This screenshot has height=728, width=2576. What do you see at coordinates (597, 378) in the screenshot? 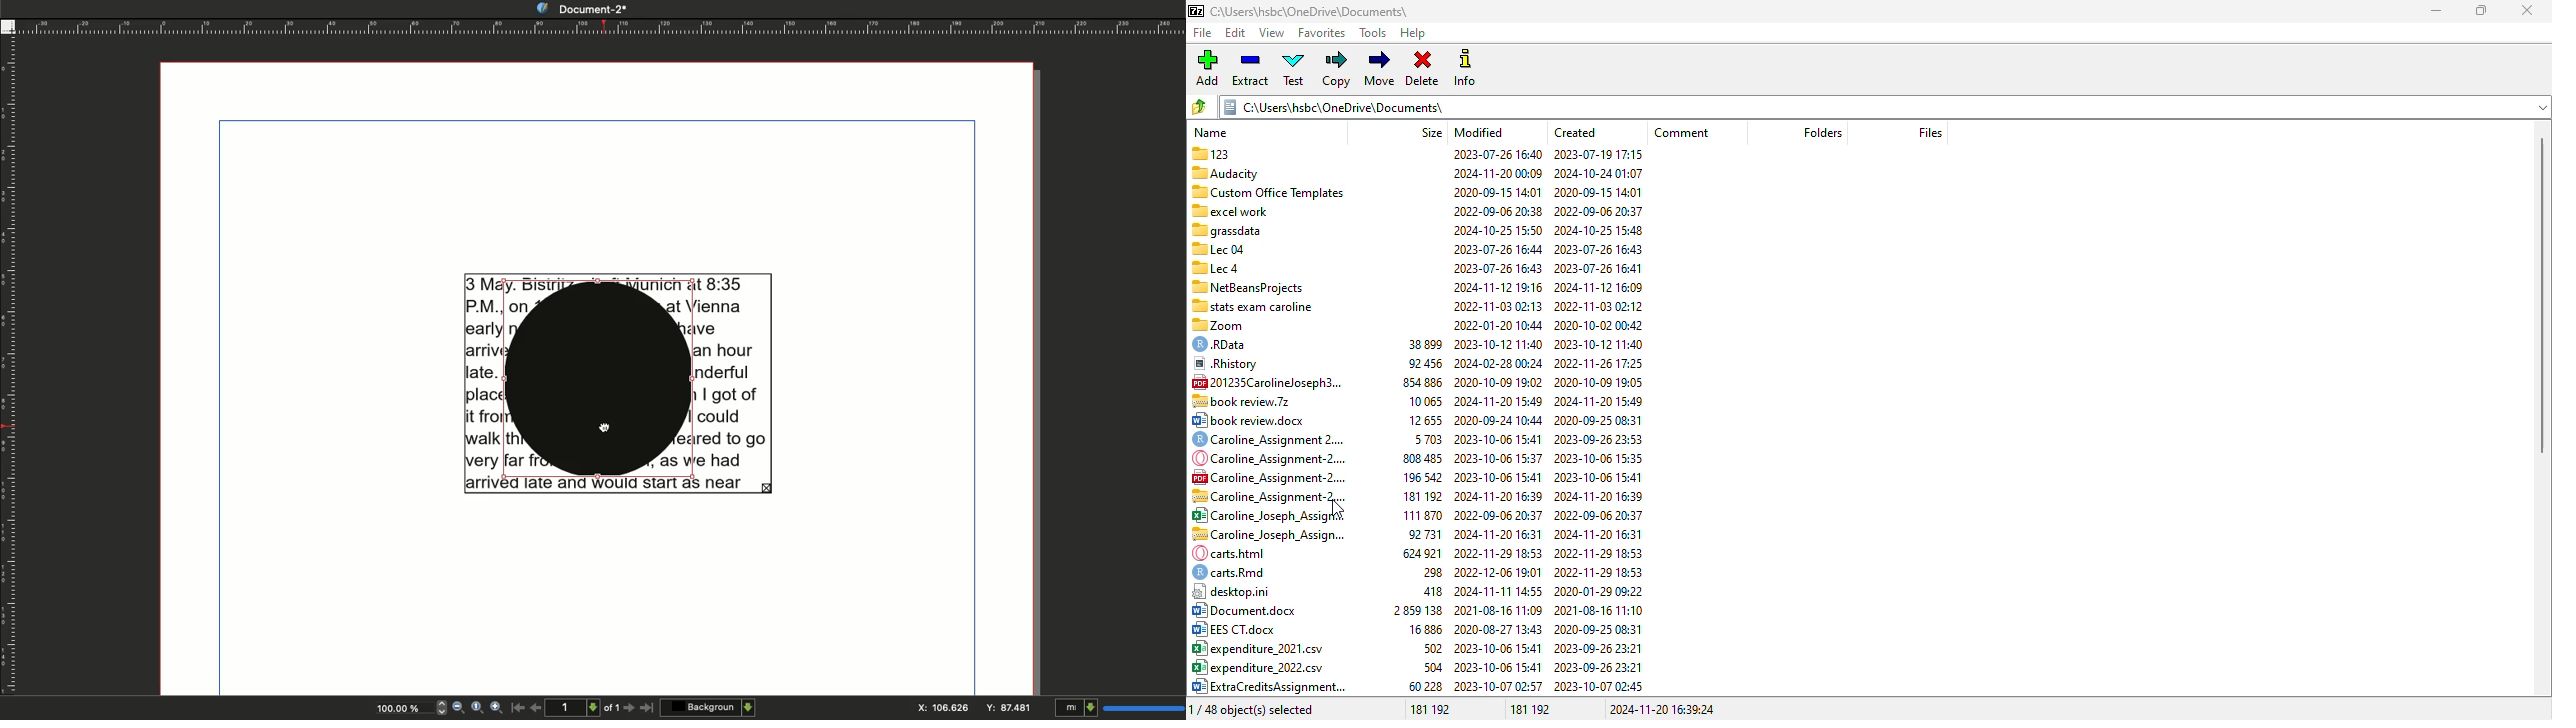
I see `Shape selected` at bounding box center [597, 378].